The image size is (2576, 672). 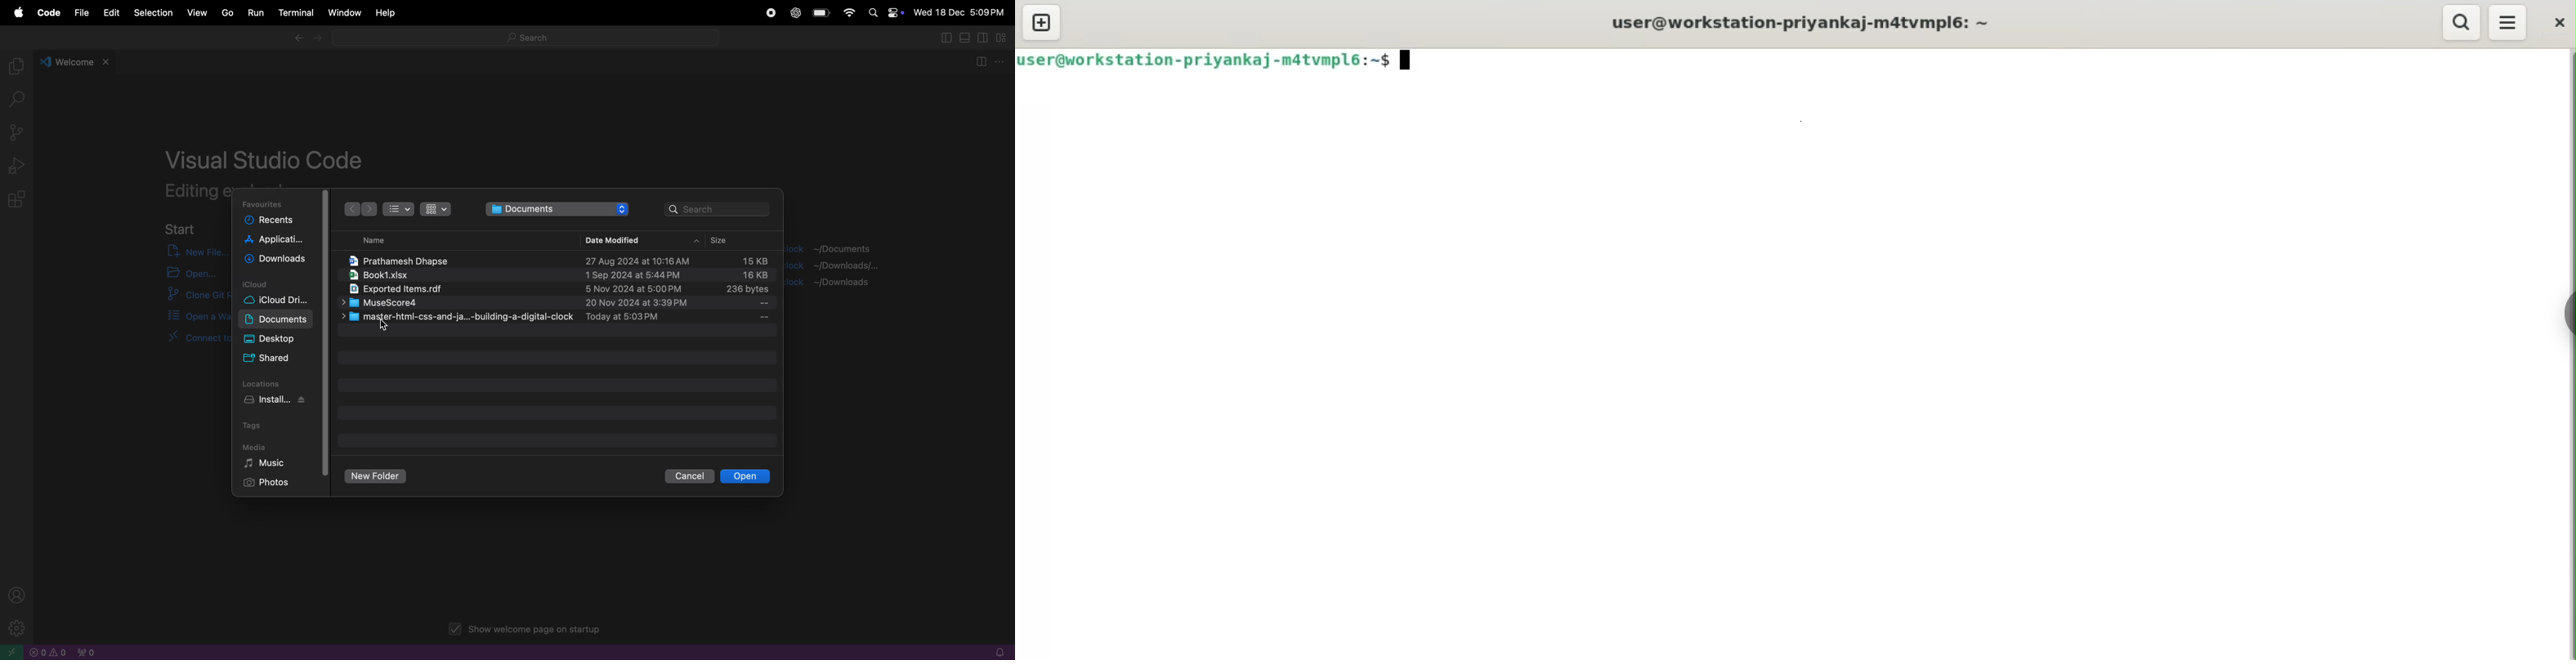 I want to click on welcome tab, so click(x=76, y=60).